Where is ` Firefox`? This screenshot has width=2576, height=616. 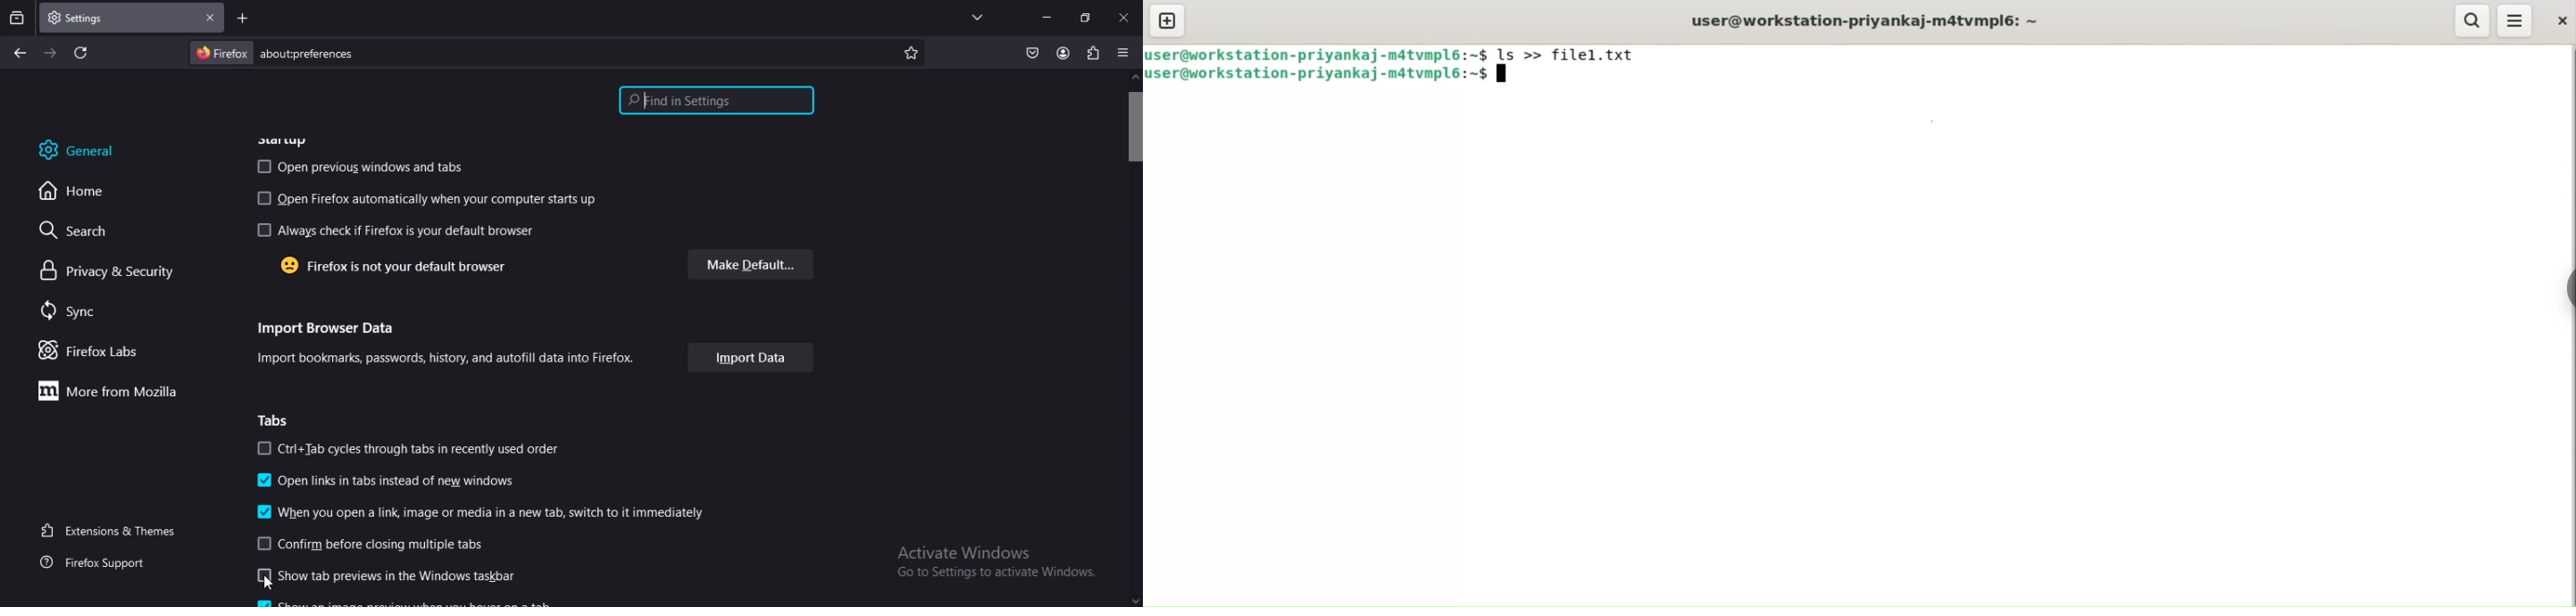
 Firefox is located at coordinates (223, 53).